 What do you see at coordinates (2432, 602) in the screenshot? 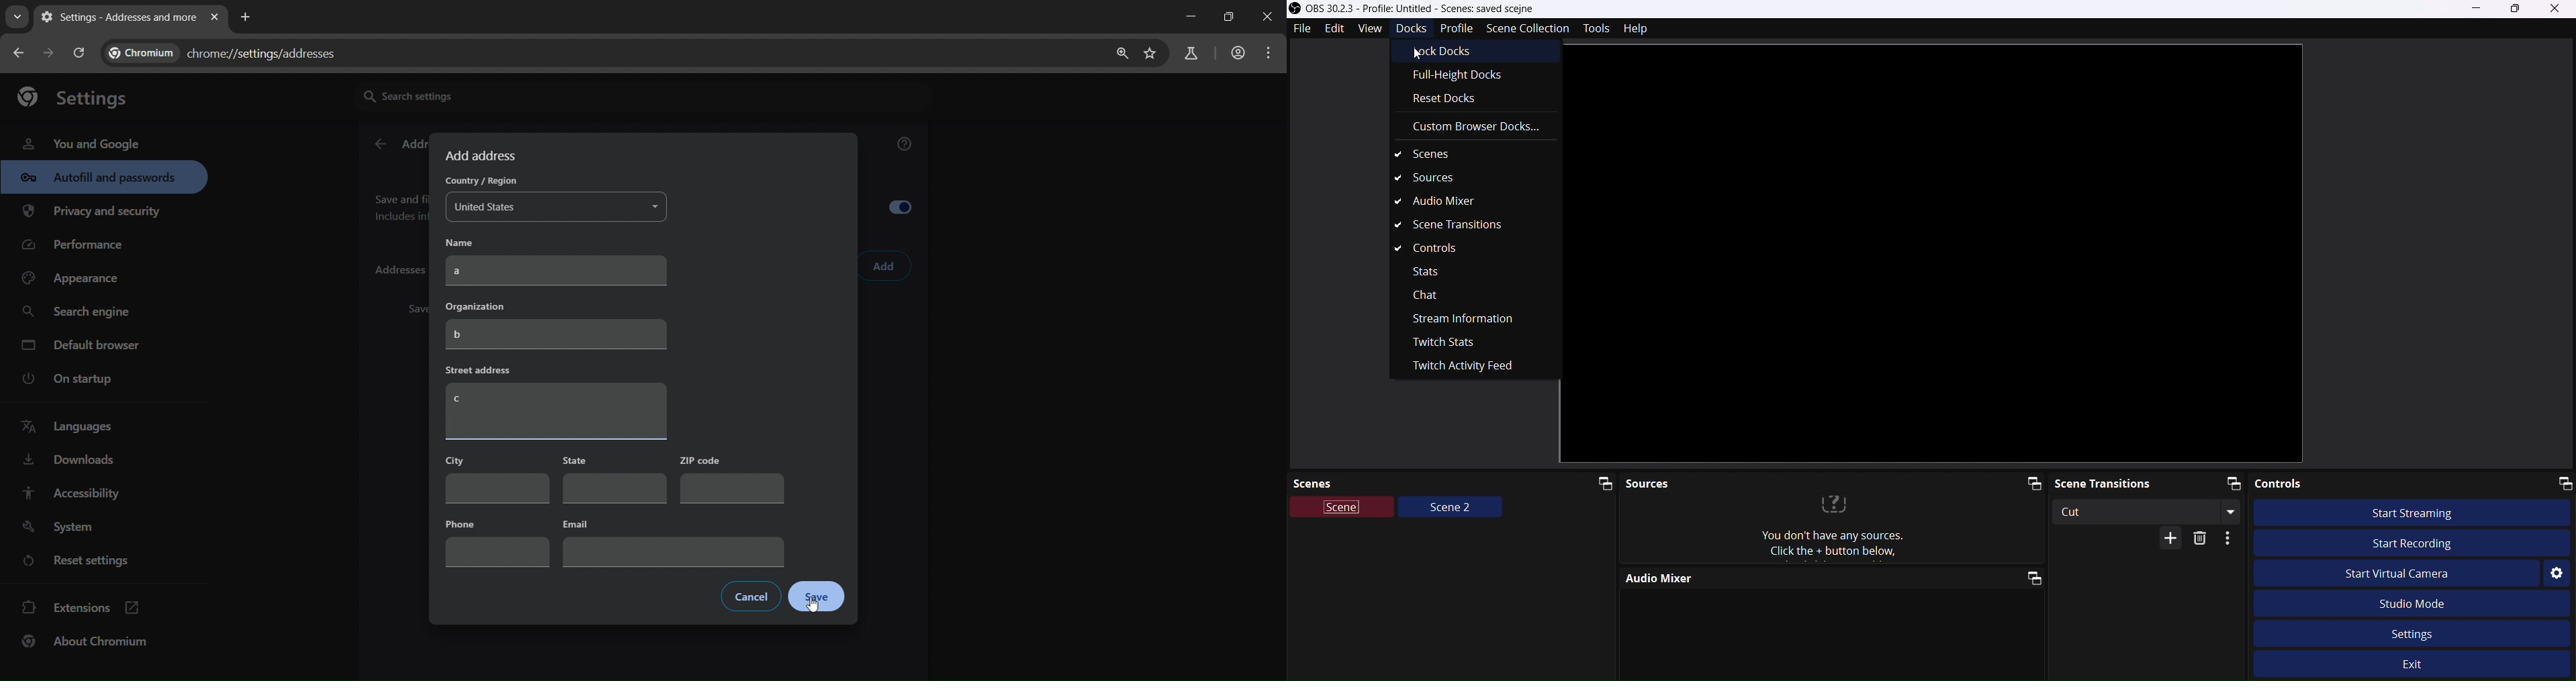
I see `Studio Mode` at bounding box center [2432, 602].